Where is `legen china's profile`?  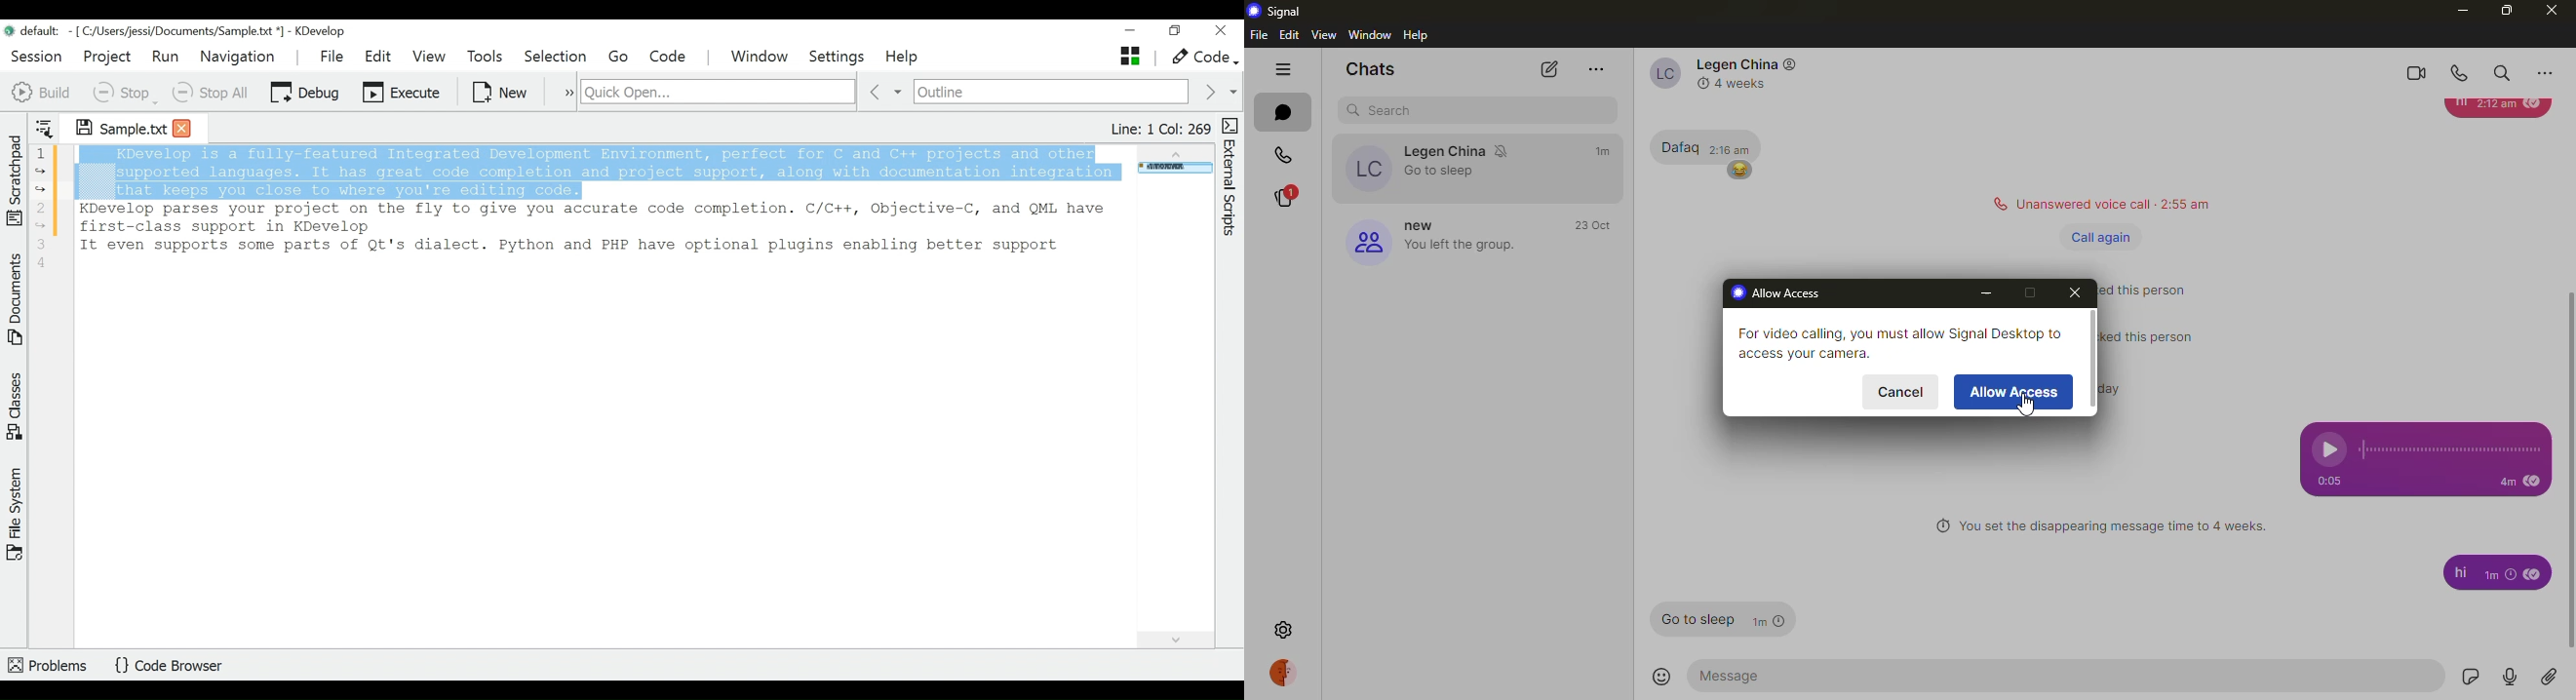
legen china's profile is located at coordinates (1364, 169).